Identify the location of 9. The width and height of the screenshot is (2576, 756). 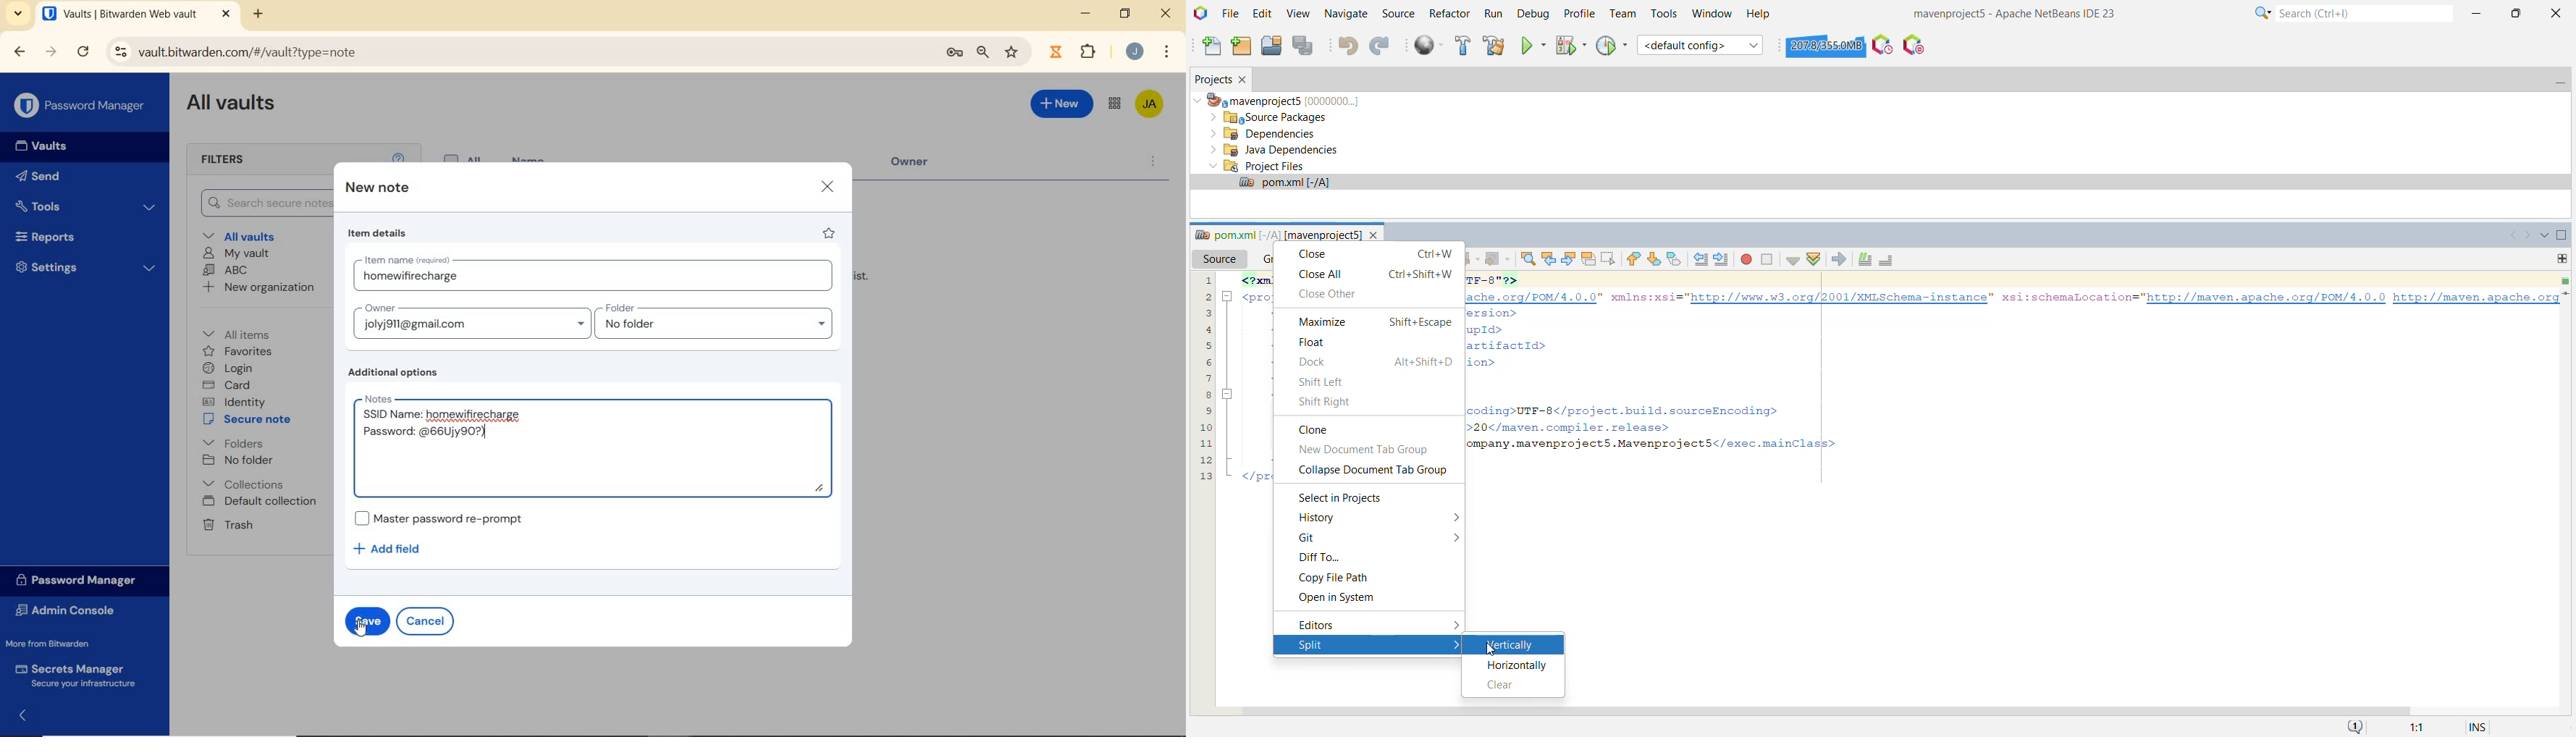
(1204, 408).